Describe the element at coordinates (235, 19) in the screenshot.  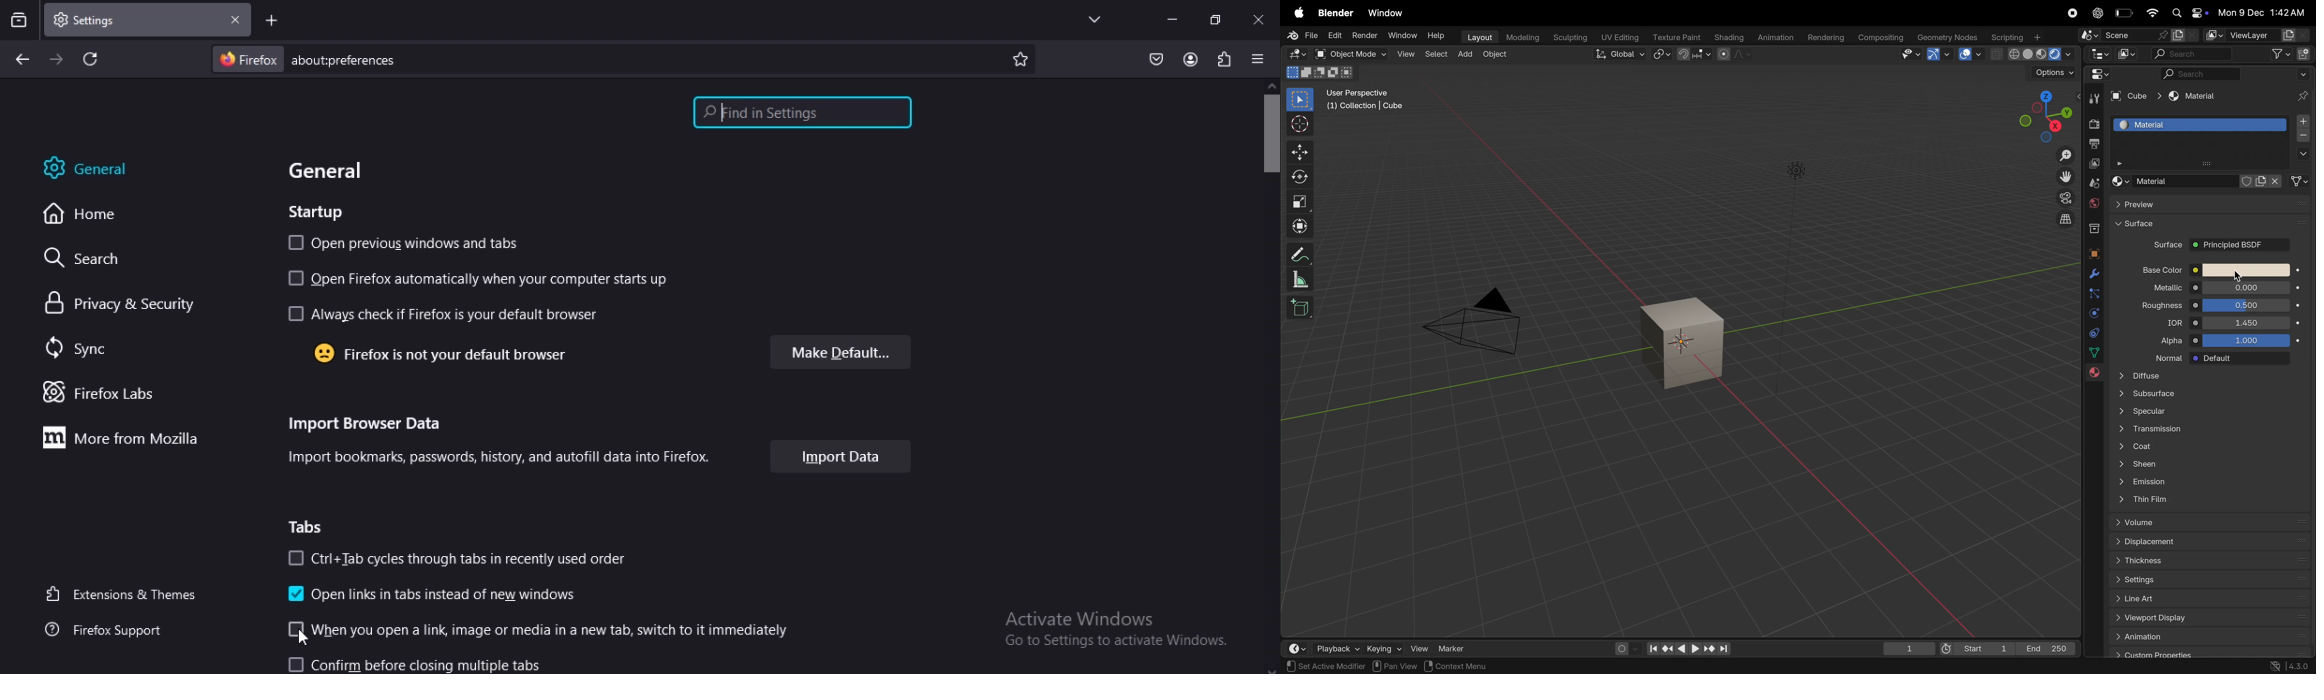
I see `close tab` at that location.